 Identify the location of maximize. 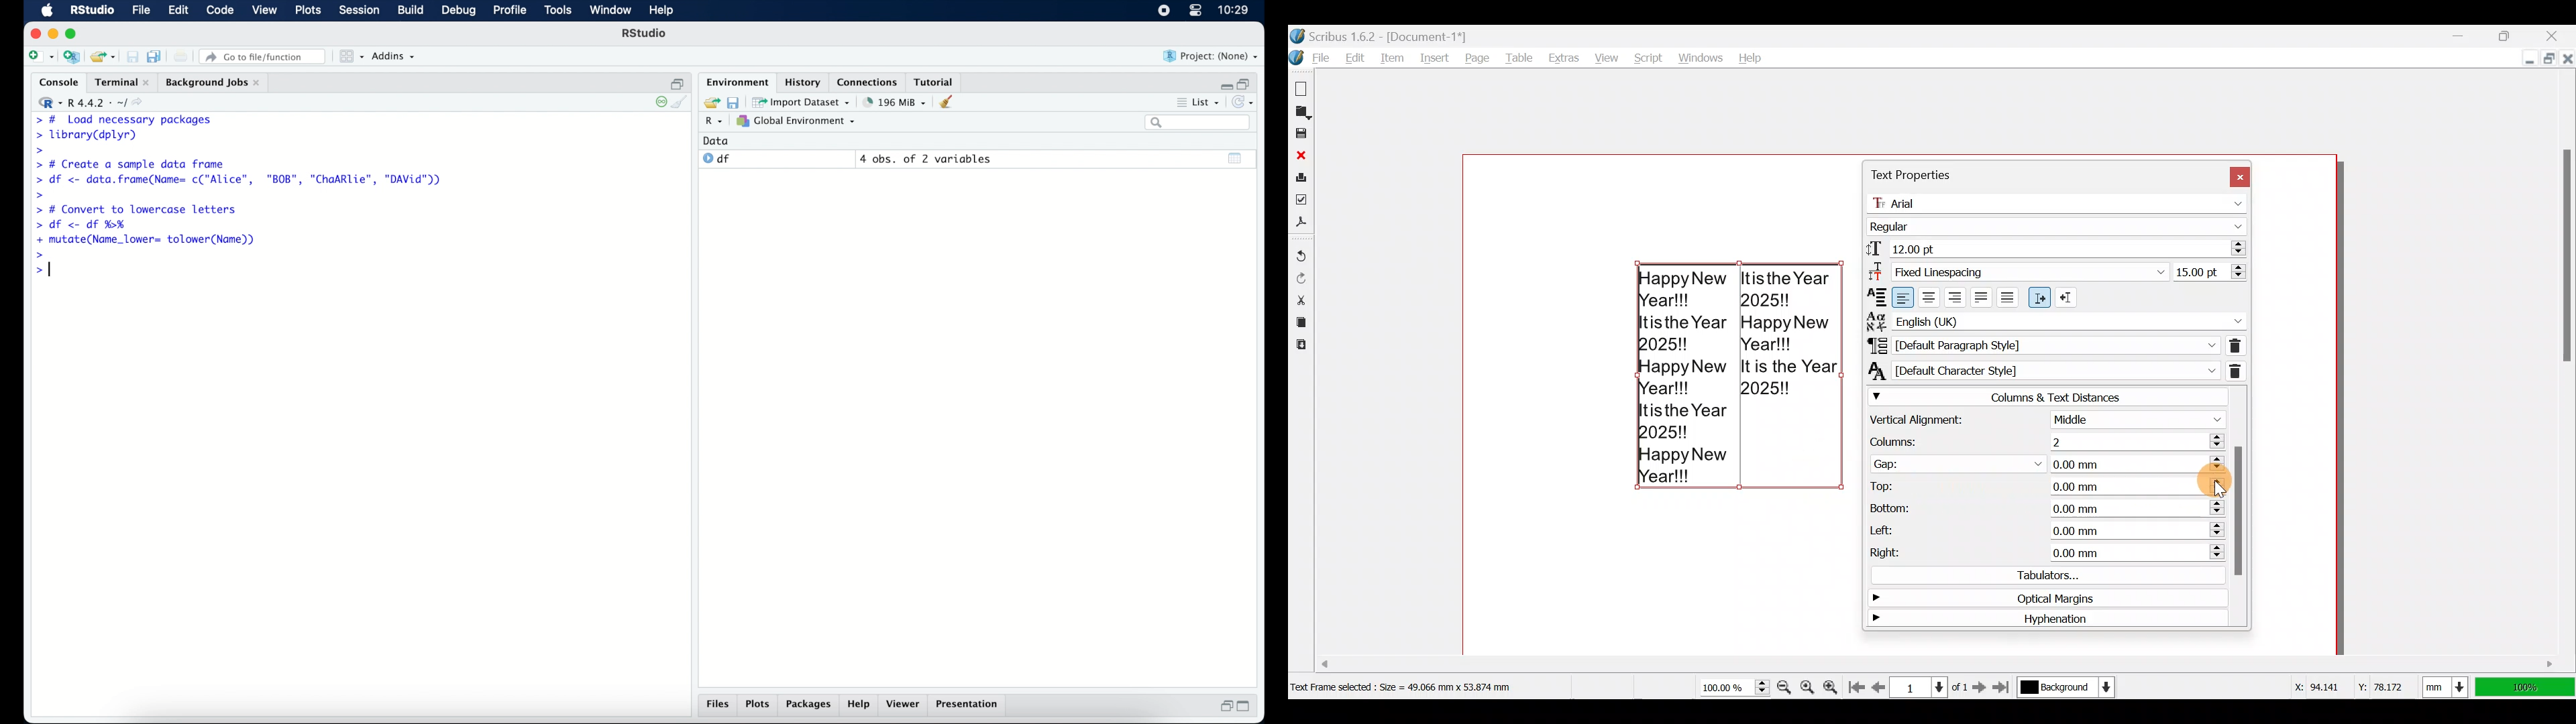
(1248, 707).